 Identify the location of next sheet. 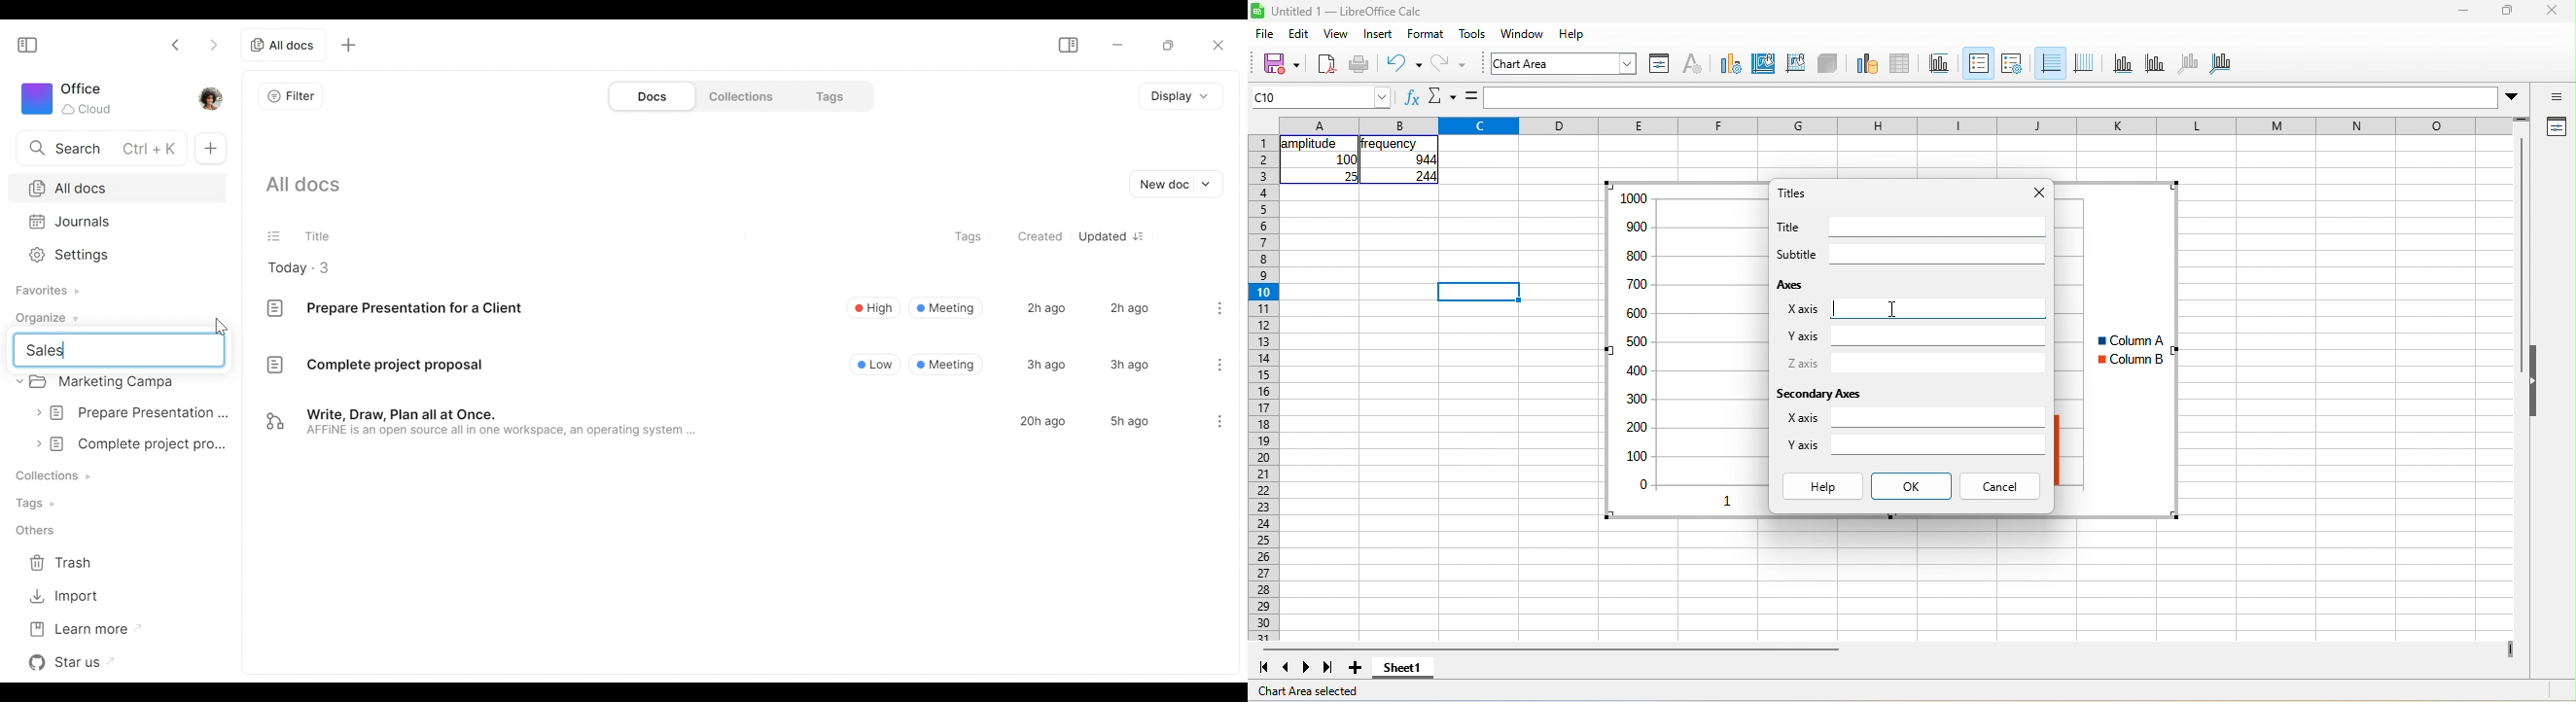
(1306, 668).